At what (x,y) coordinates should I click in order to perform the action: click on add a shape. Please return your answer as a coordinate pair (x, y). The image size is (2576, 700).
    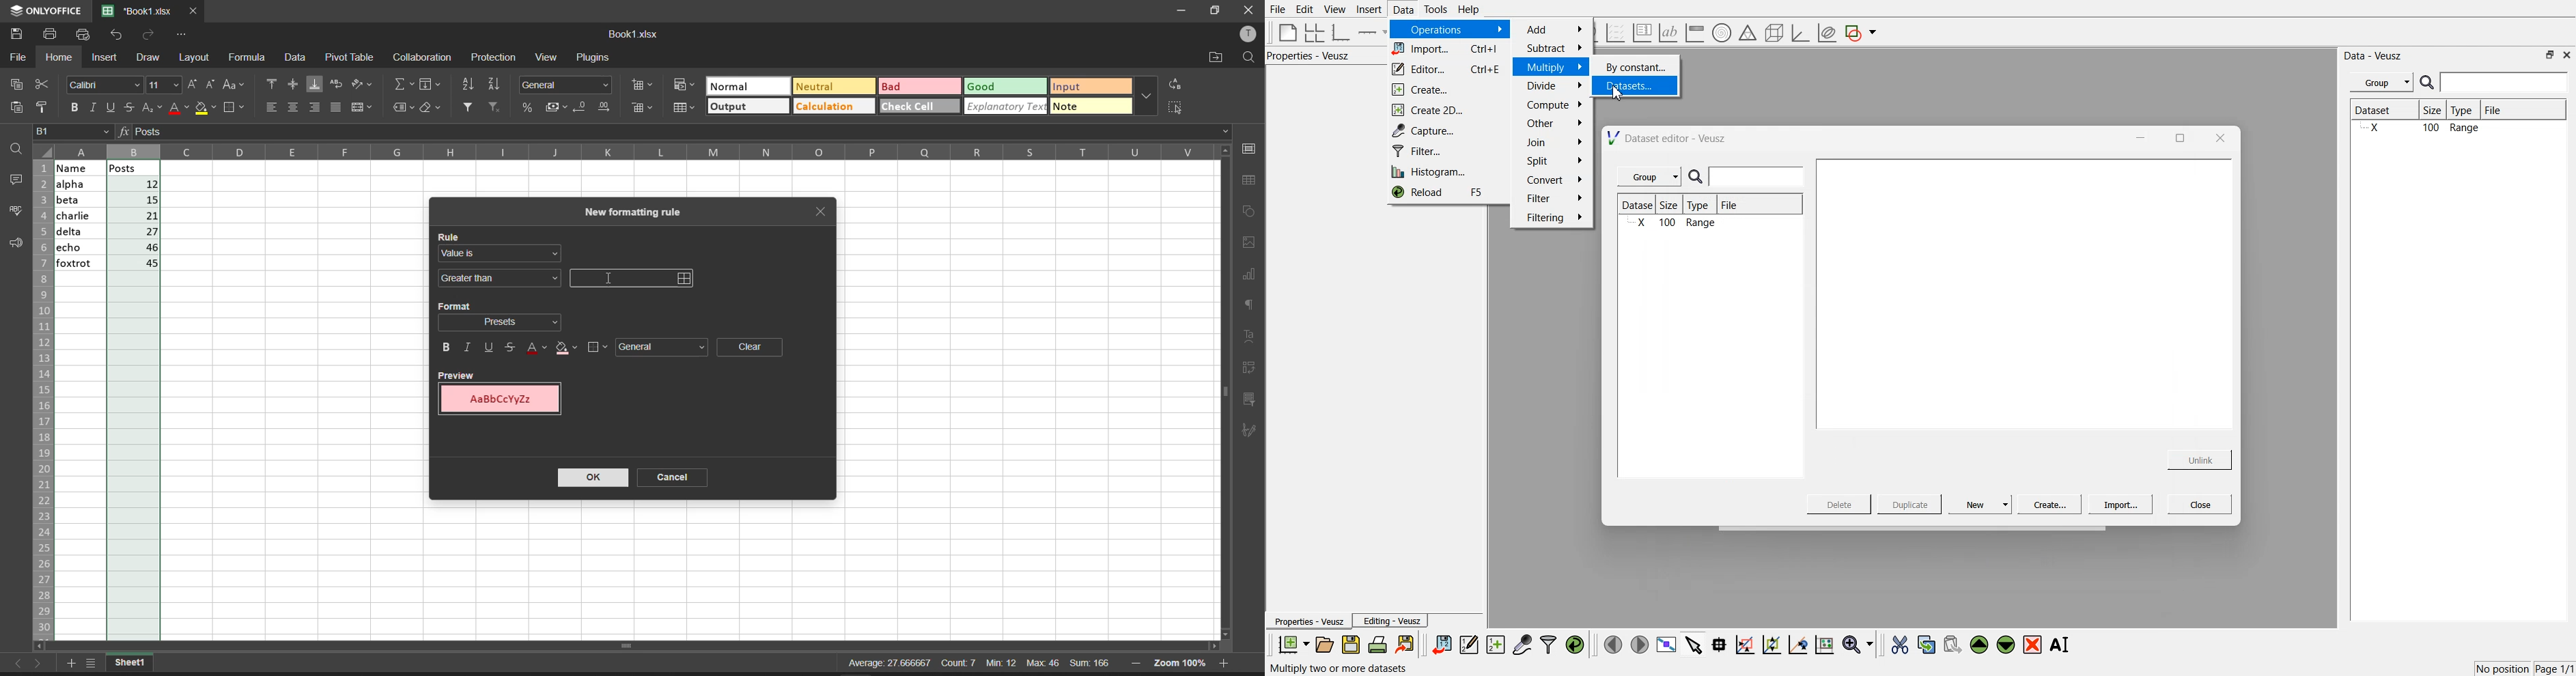
    Looking at the image, I should click on (1862, 33).